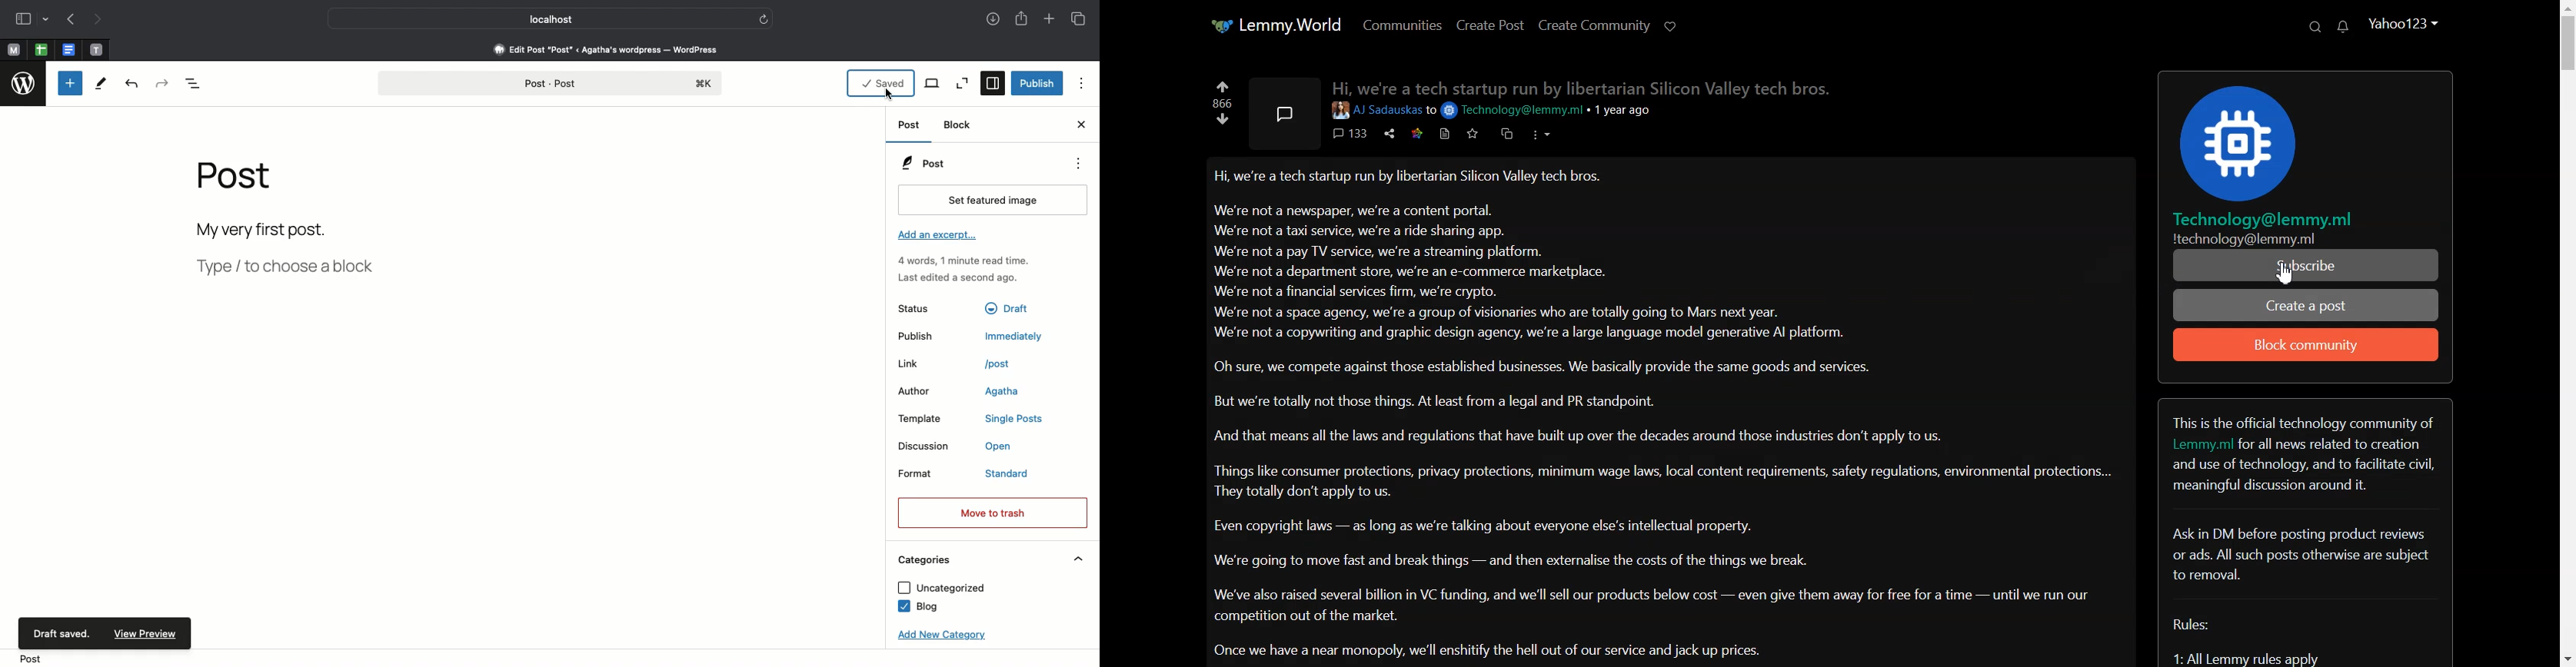 The height and width of the screenshot is (672, 2576). I want to click on Link, so click(923, 364).